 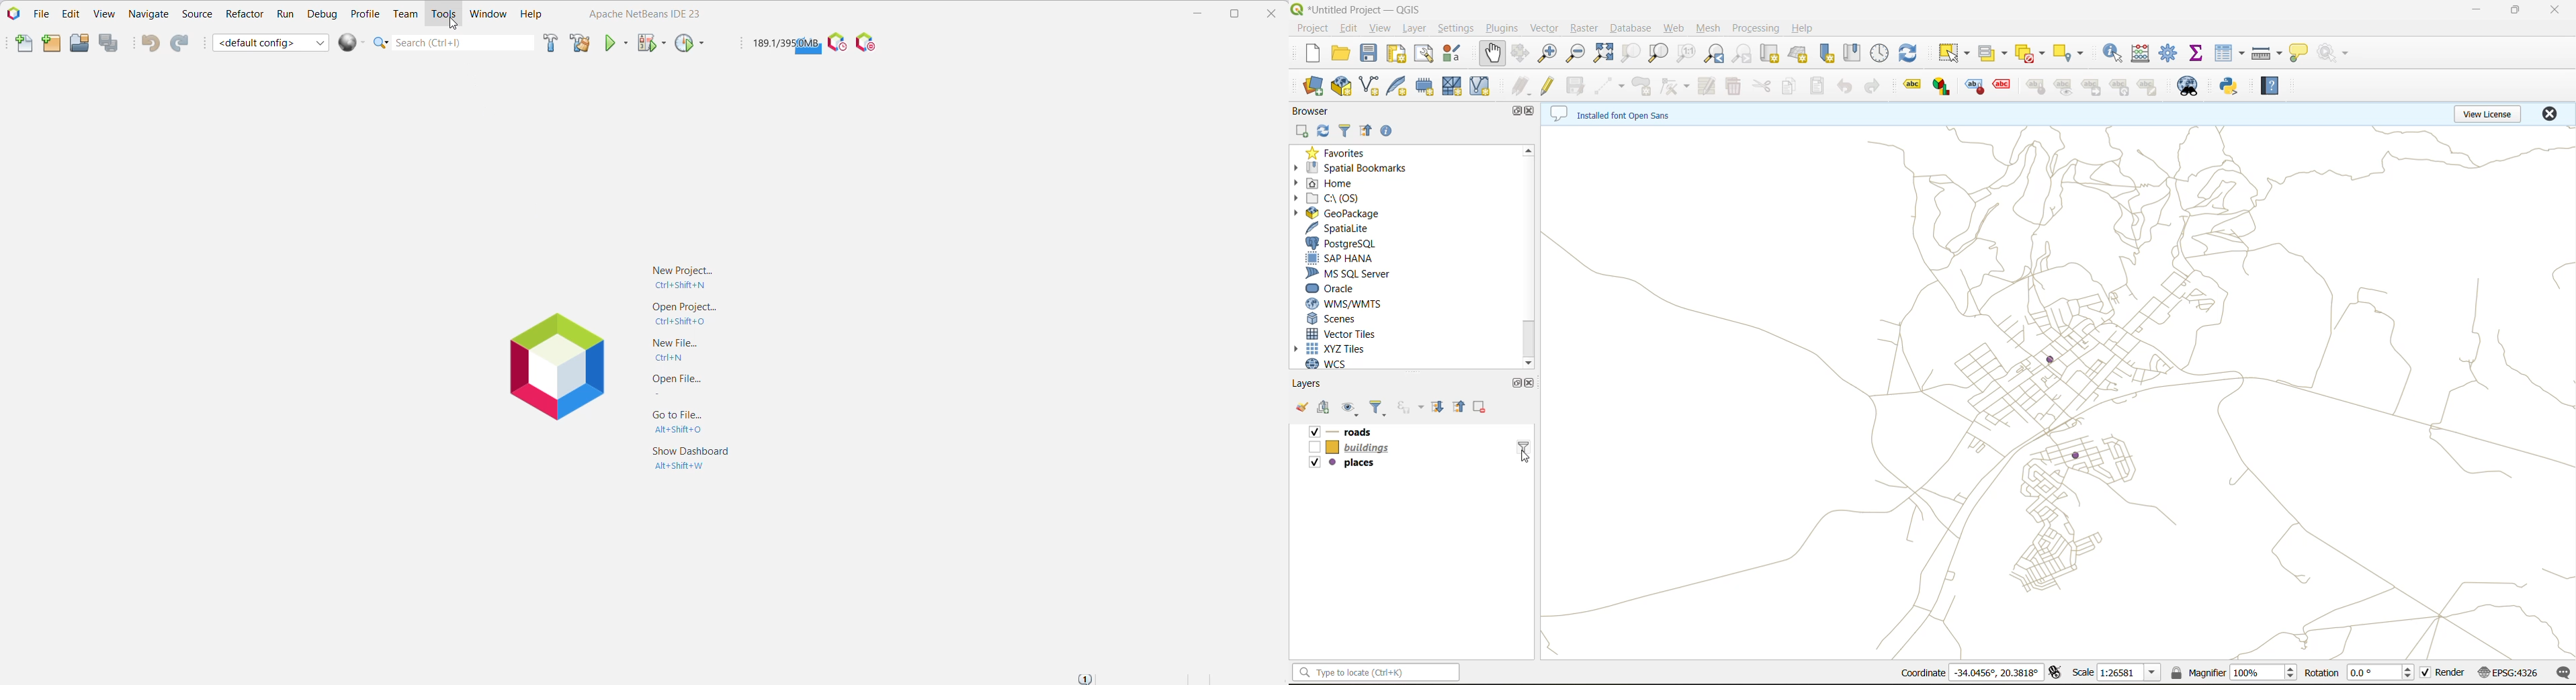 What do you see at coordinates (1410, 409) in the screenshot?
I see `filter by expression` at bounding box center [1410, 409].